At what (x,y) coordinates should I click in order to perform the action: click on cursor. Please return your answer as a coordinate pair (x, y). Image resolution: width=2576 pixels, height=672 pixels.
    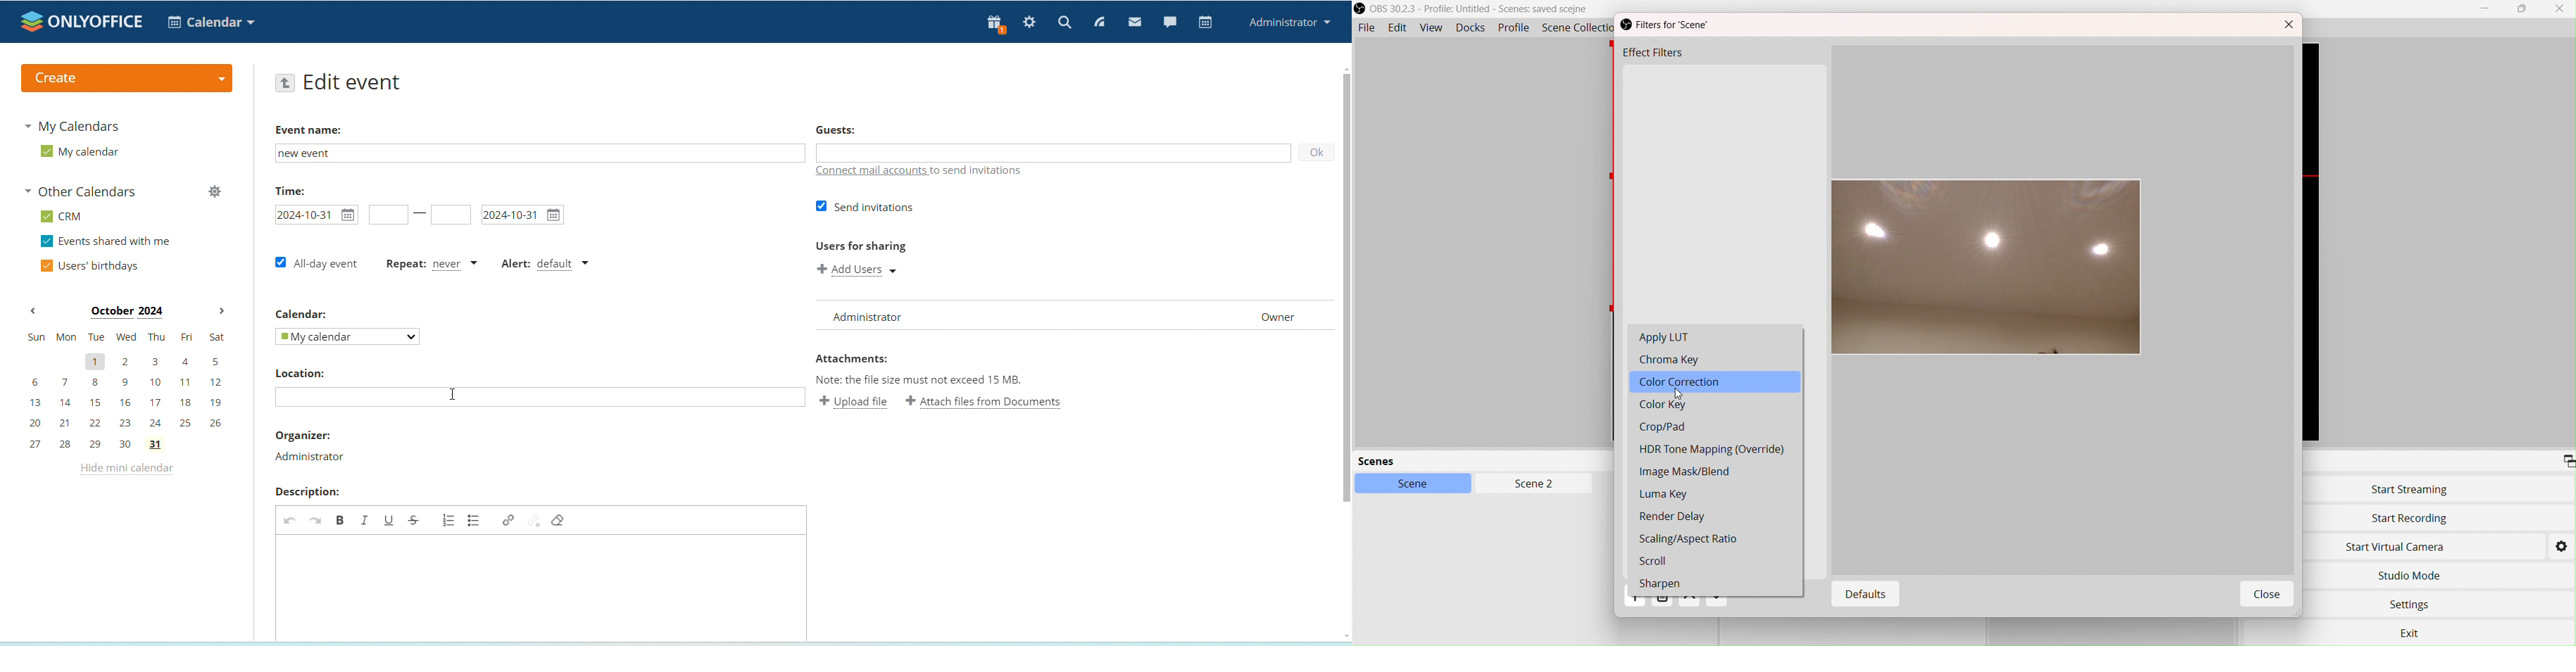
    Looking at the image, I should click on (1679, 396).